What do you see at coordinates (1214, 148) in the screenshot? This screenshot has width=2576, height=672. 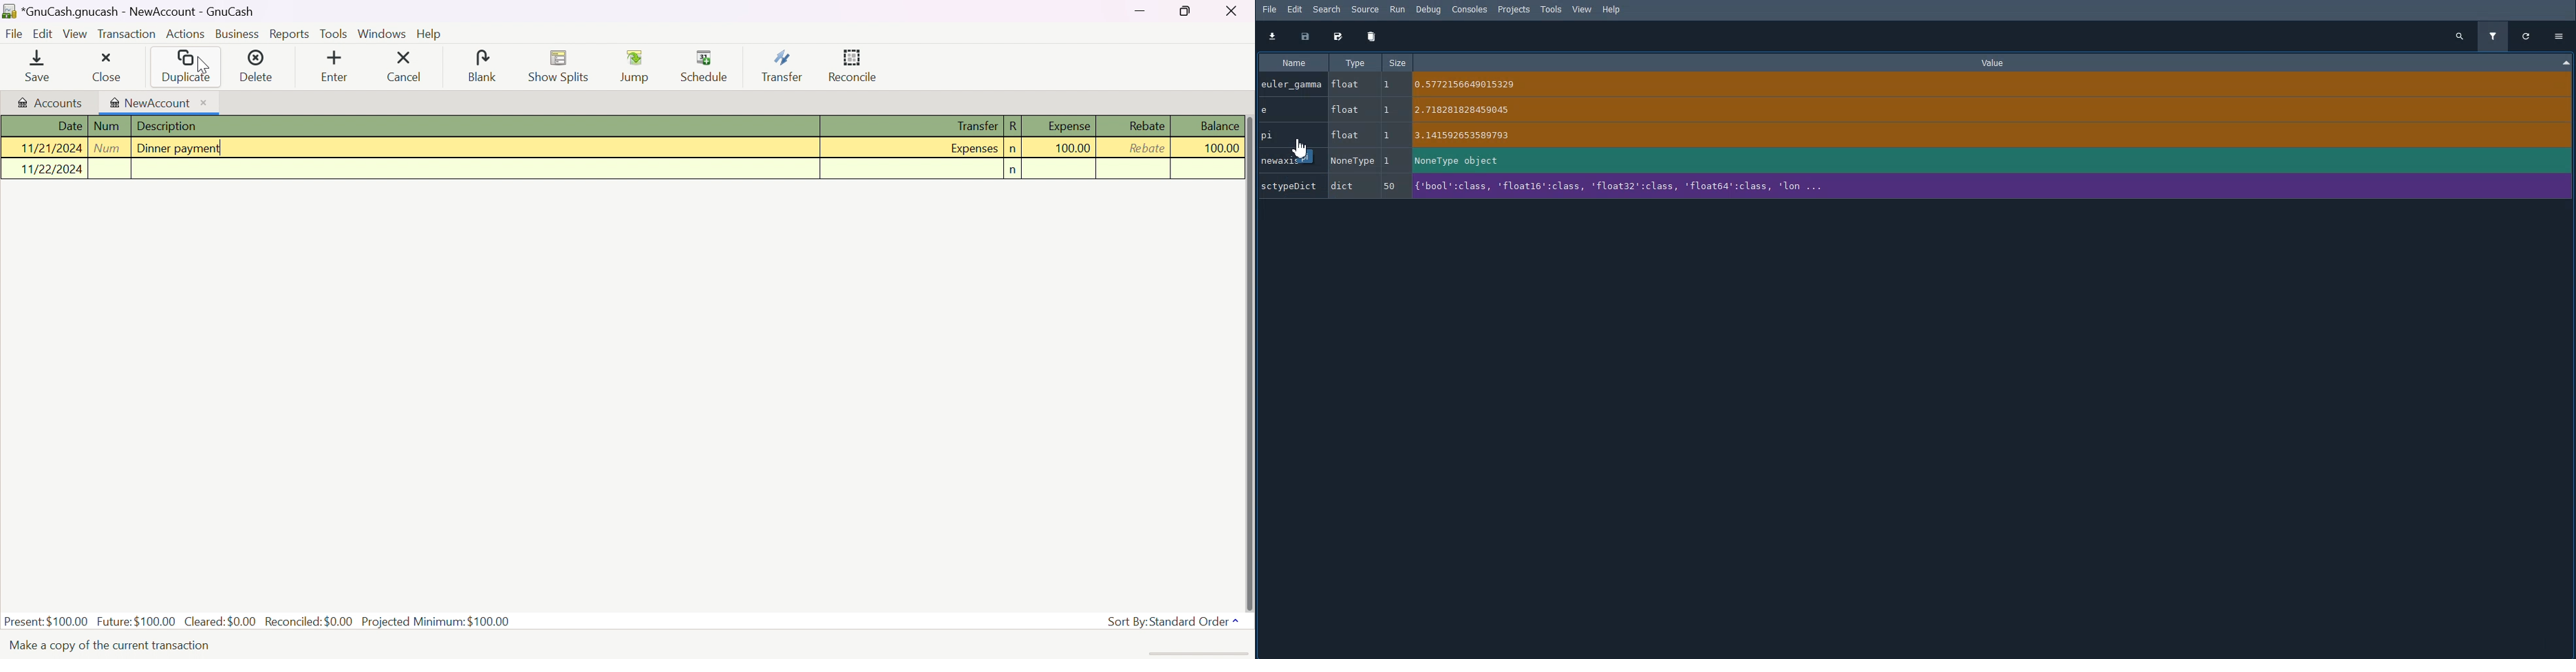 I see `100.00` at bounding box center [1214, 148].